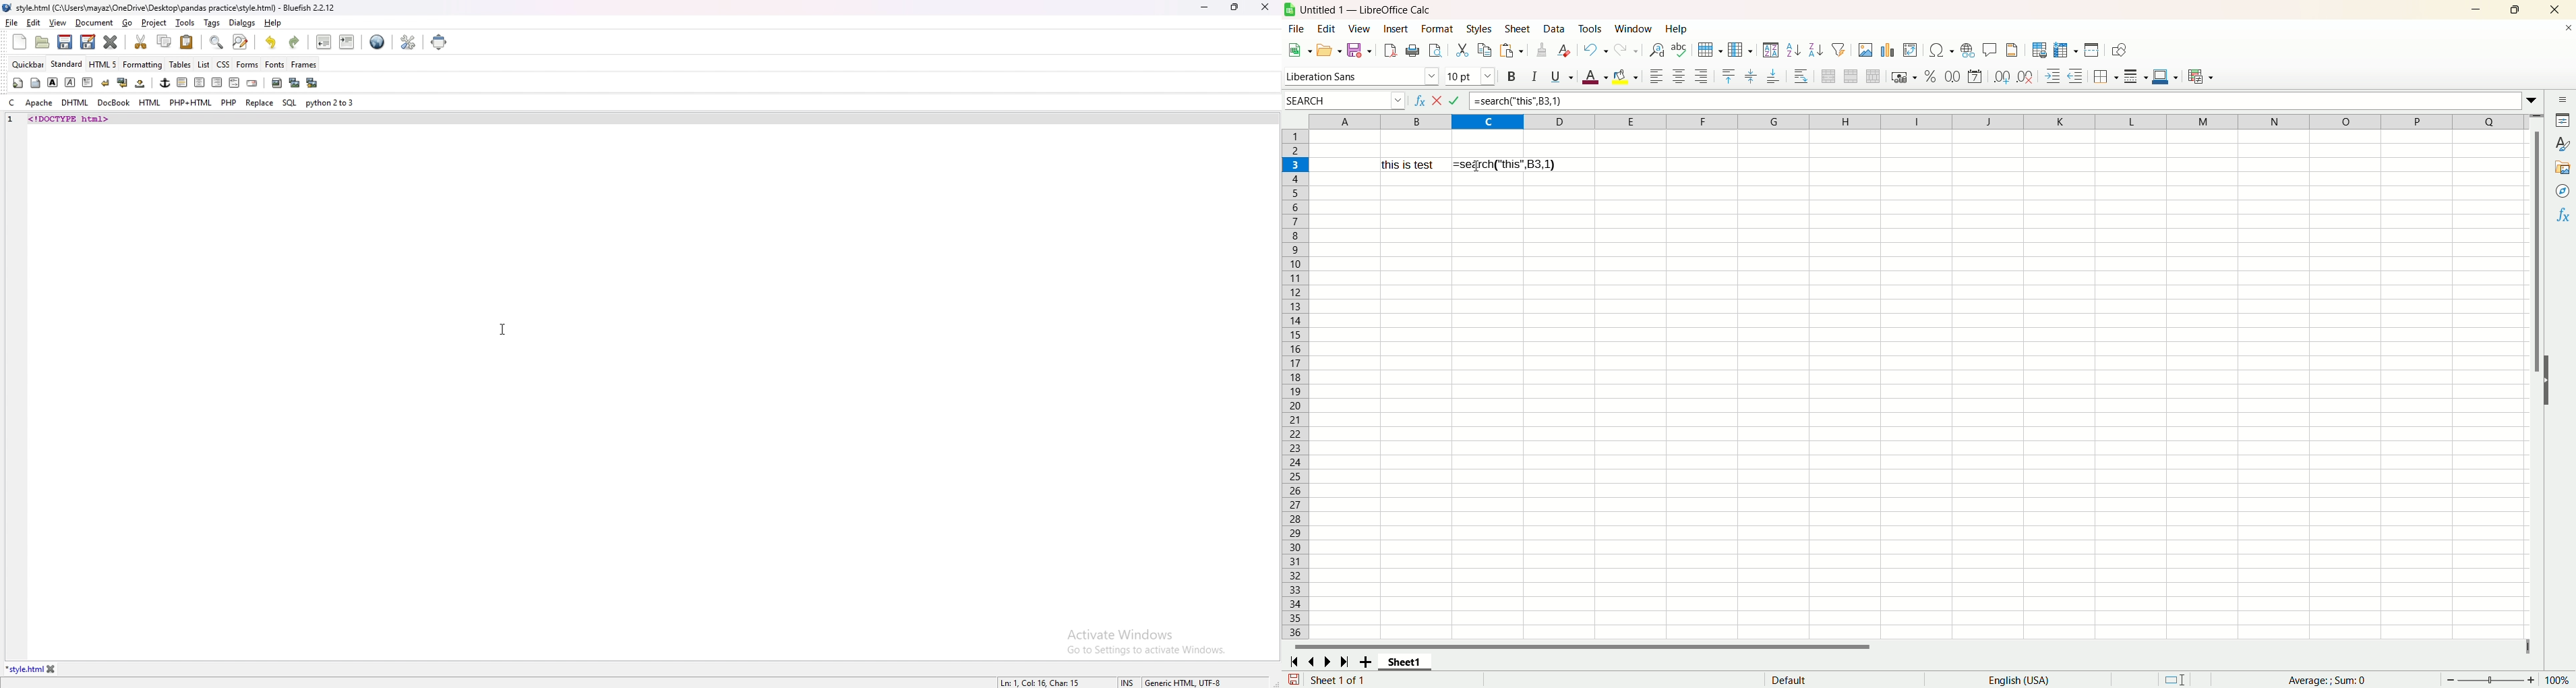 The height and width of the screenshot is (700, 2576). I want to click on sheet number, so click(1357, 680).